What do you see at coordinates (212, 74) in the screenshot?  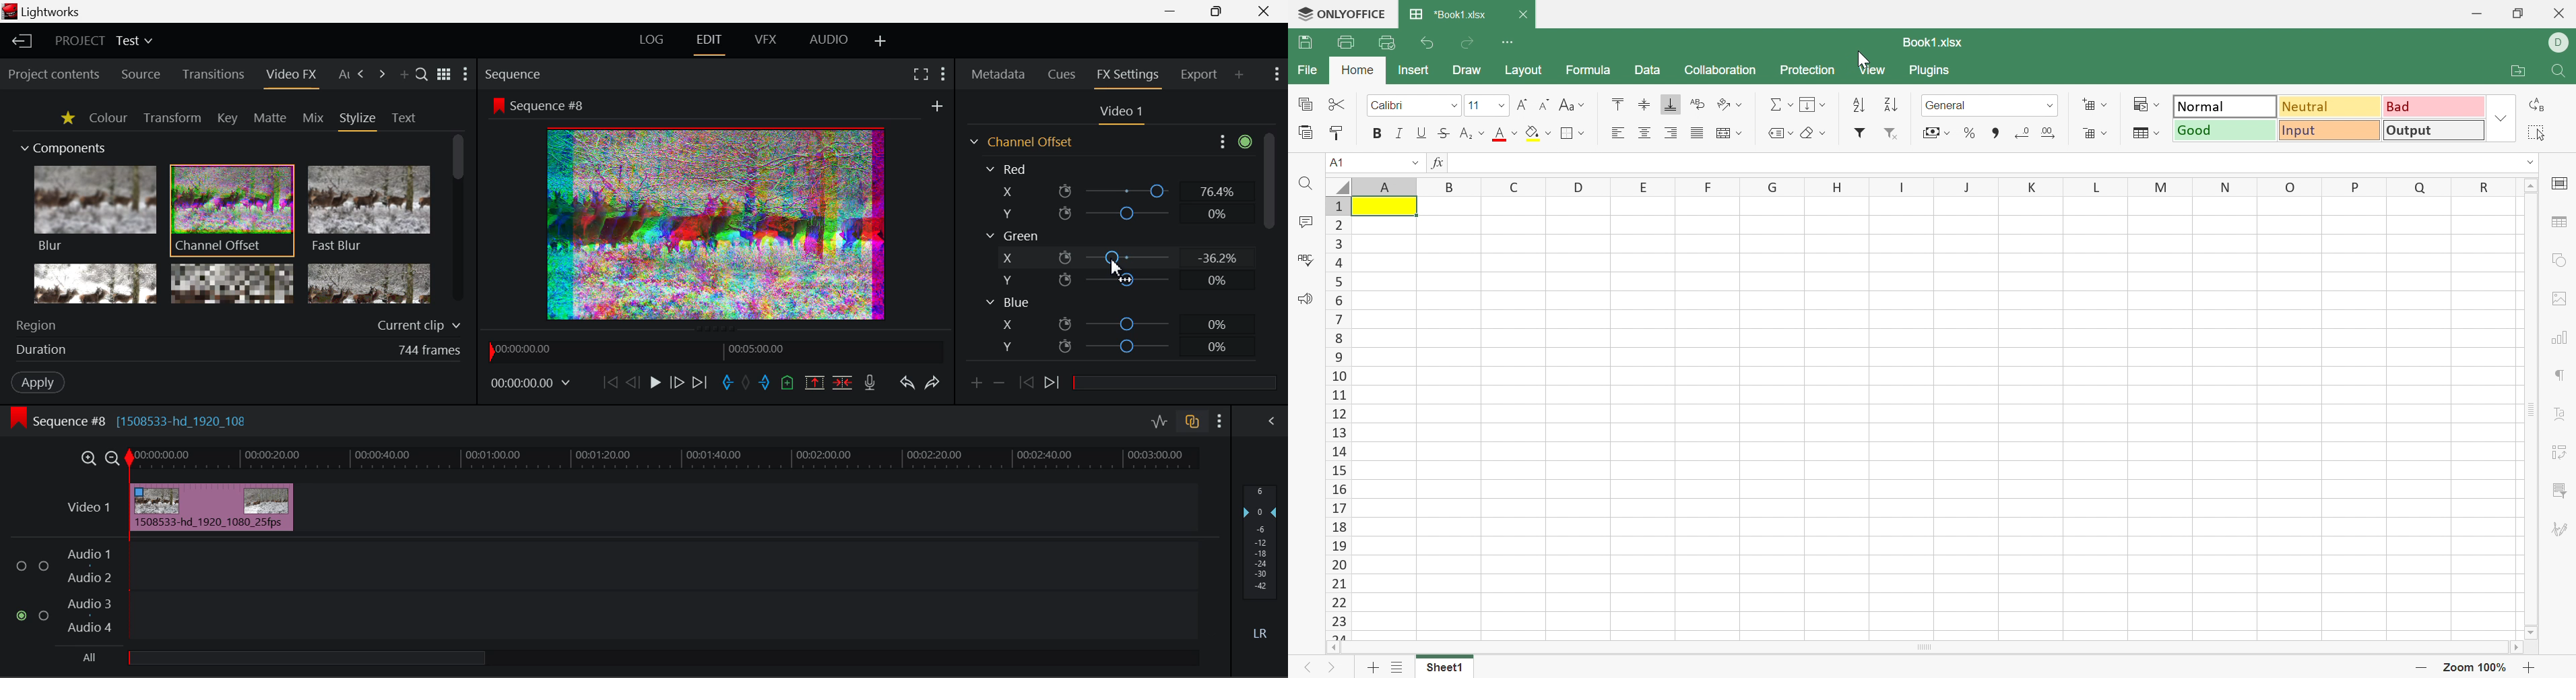 I see `Transitions` at bounding box center [212, 74].